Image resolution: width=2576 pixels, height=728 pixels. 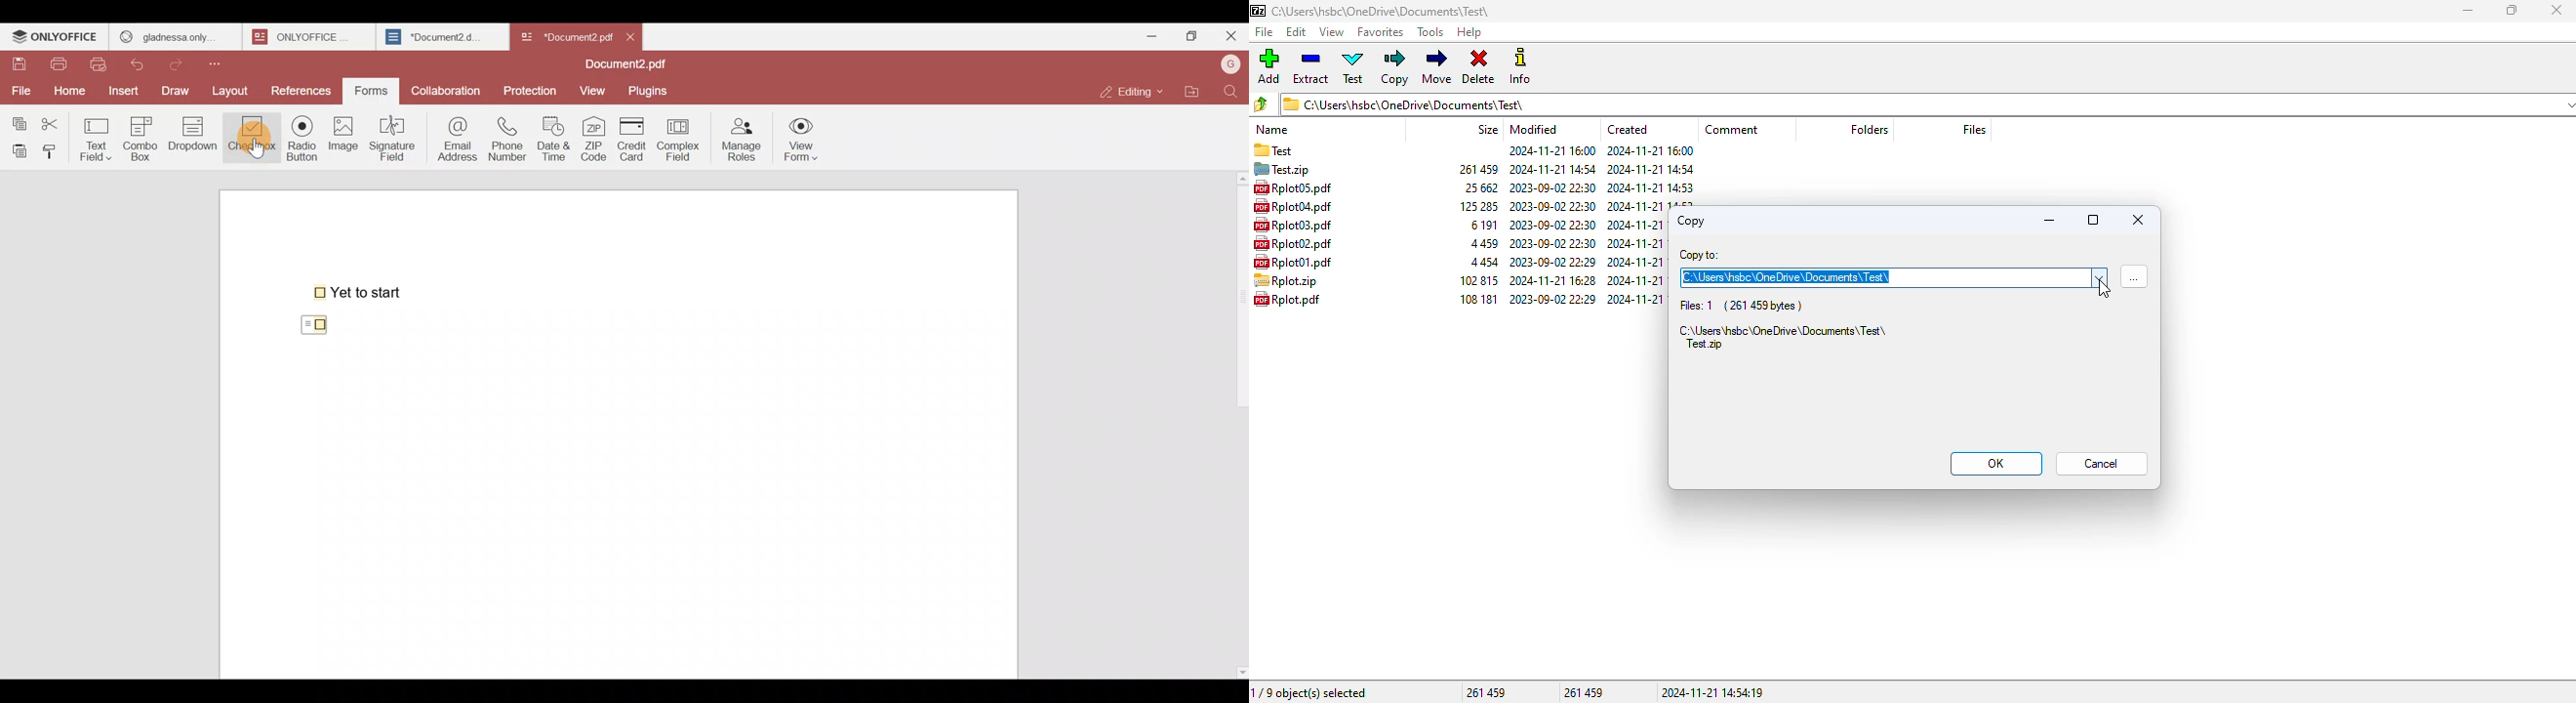 I want to click on copy, so click(x=1691, y=222).